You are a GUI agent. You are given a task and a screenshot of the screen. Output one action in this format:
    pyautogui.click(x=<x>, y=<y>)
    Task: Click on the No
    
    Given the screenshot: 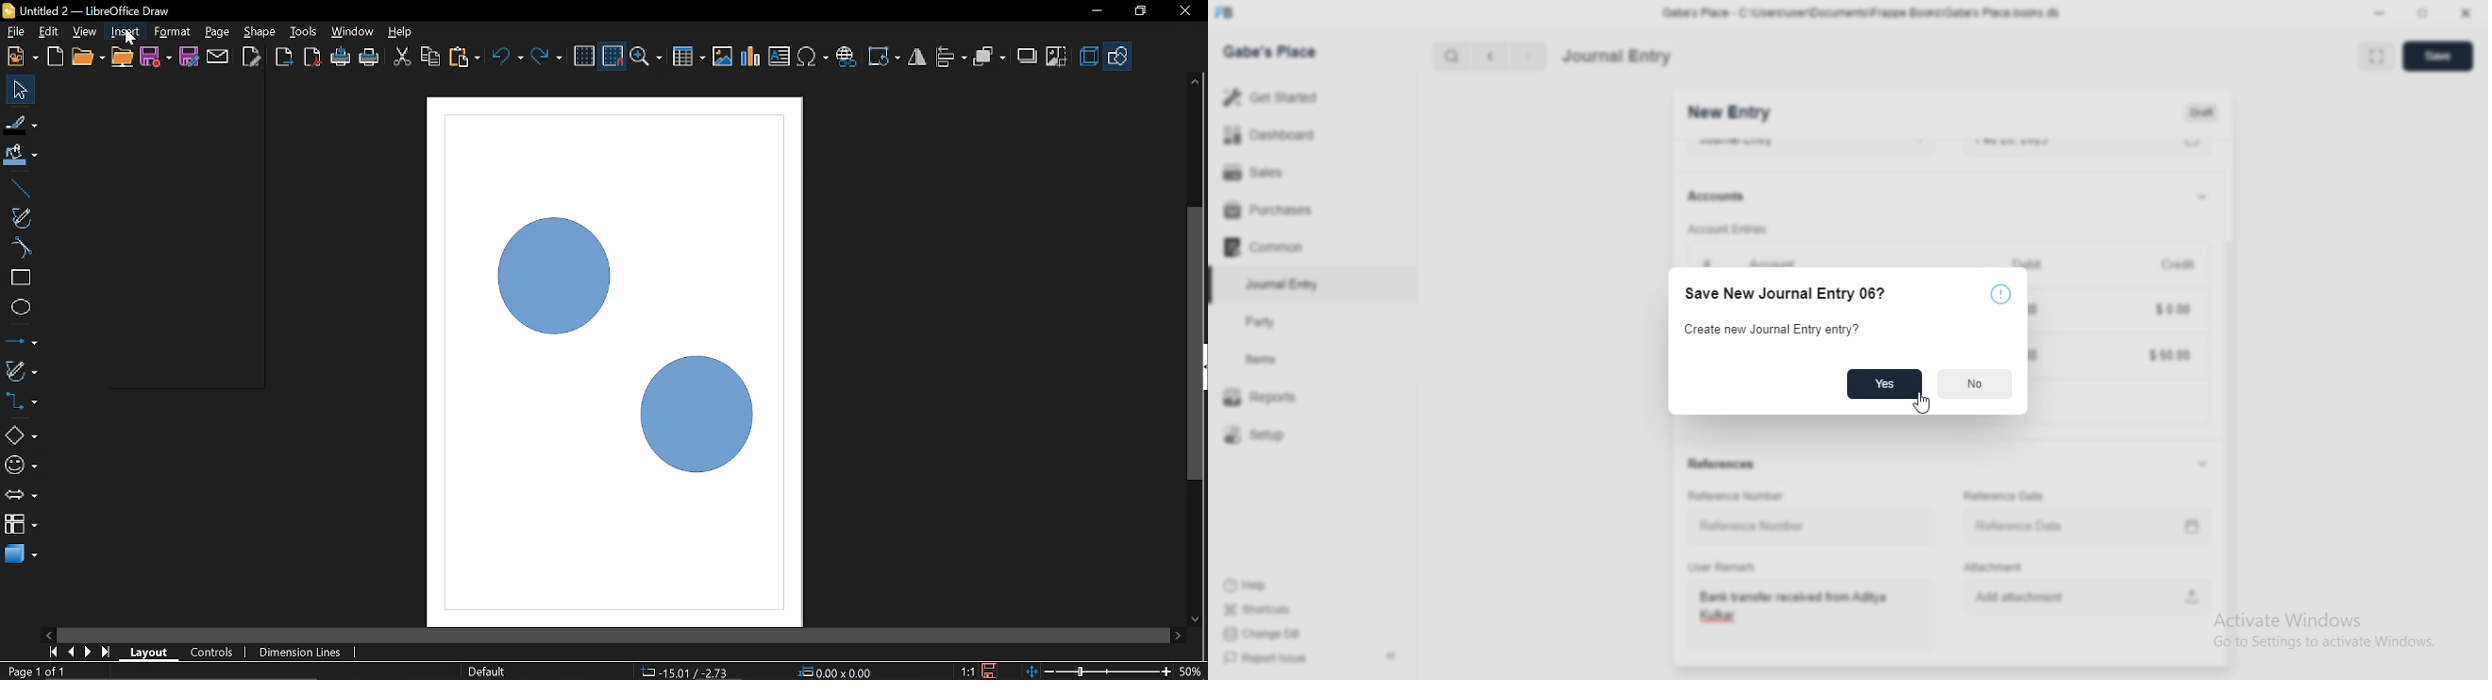 What is the action you would take?
    pyautogui.click(x=1978, y=383)
    